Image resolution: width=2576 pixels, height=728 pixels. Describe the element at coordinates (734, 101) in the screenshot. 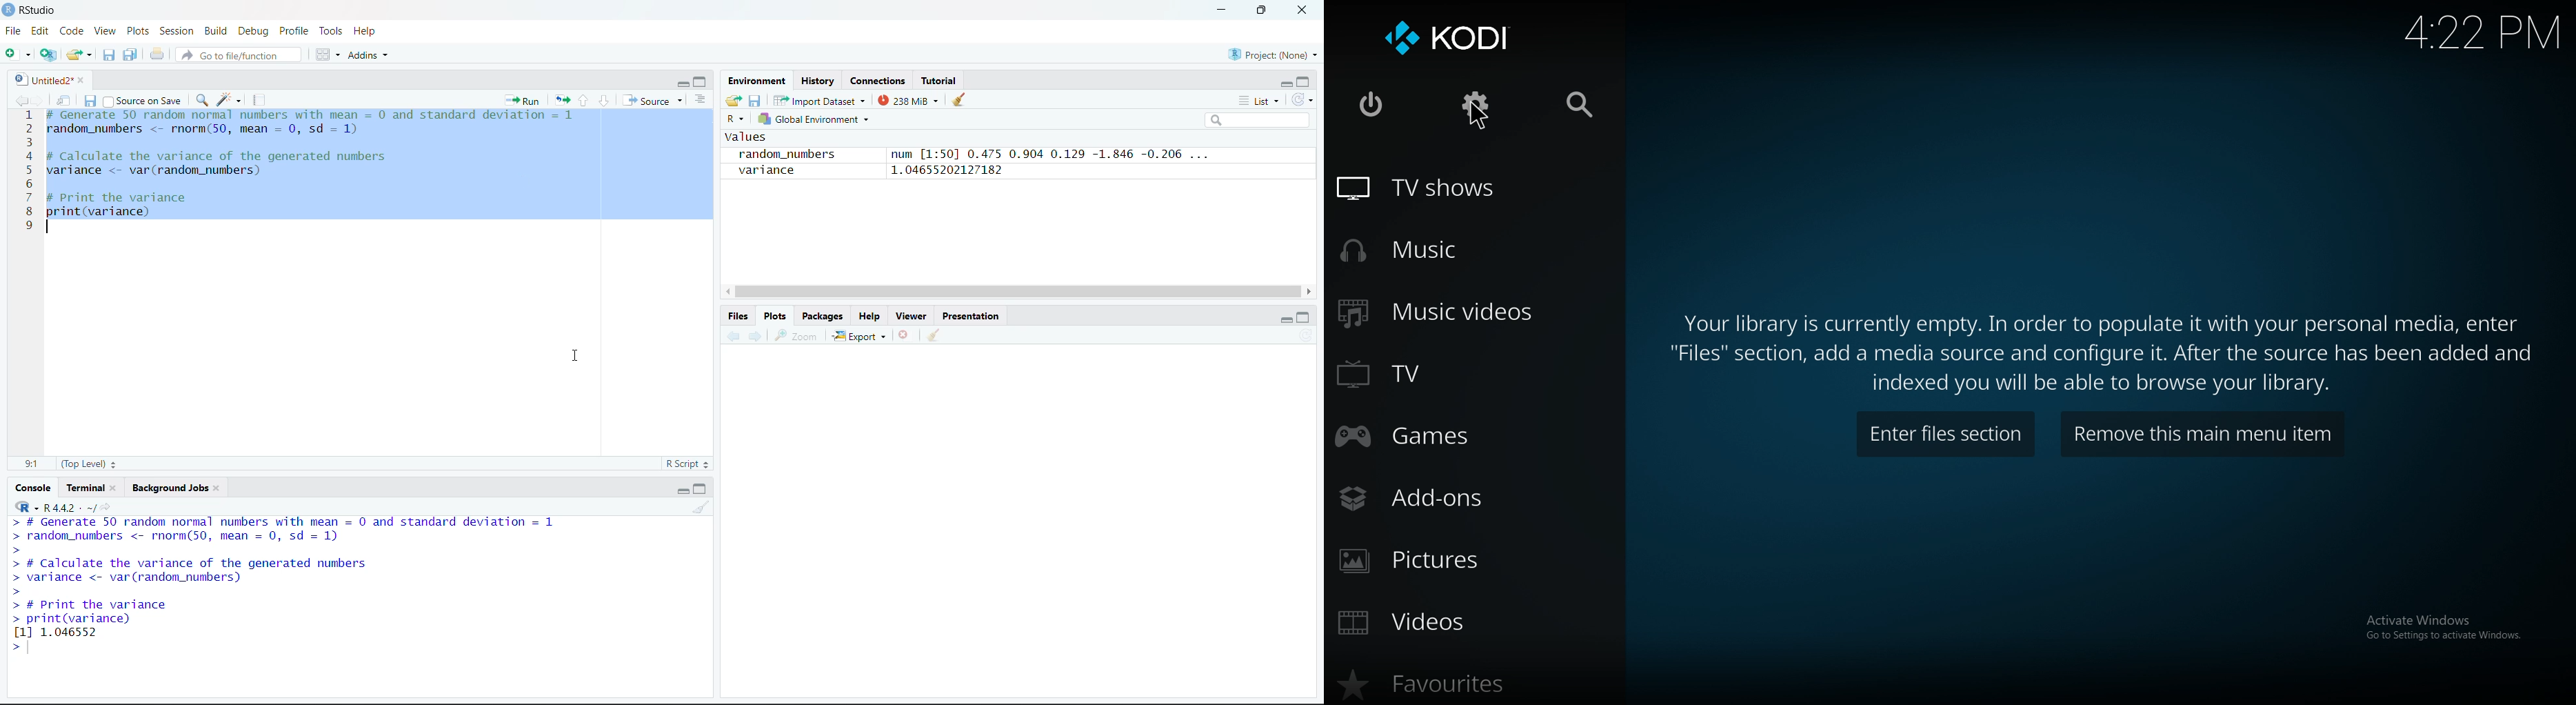

I see `open folder` at that location.